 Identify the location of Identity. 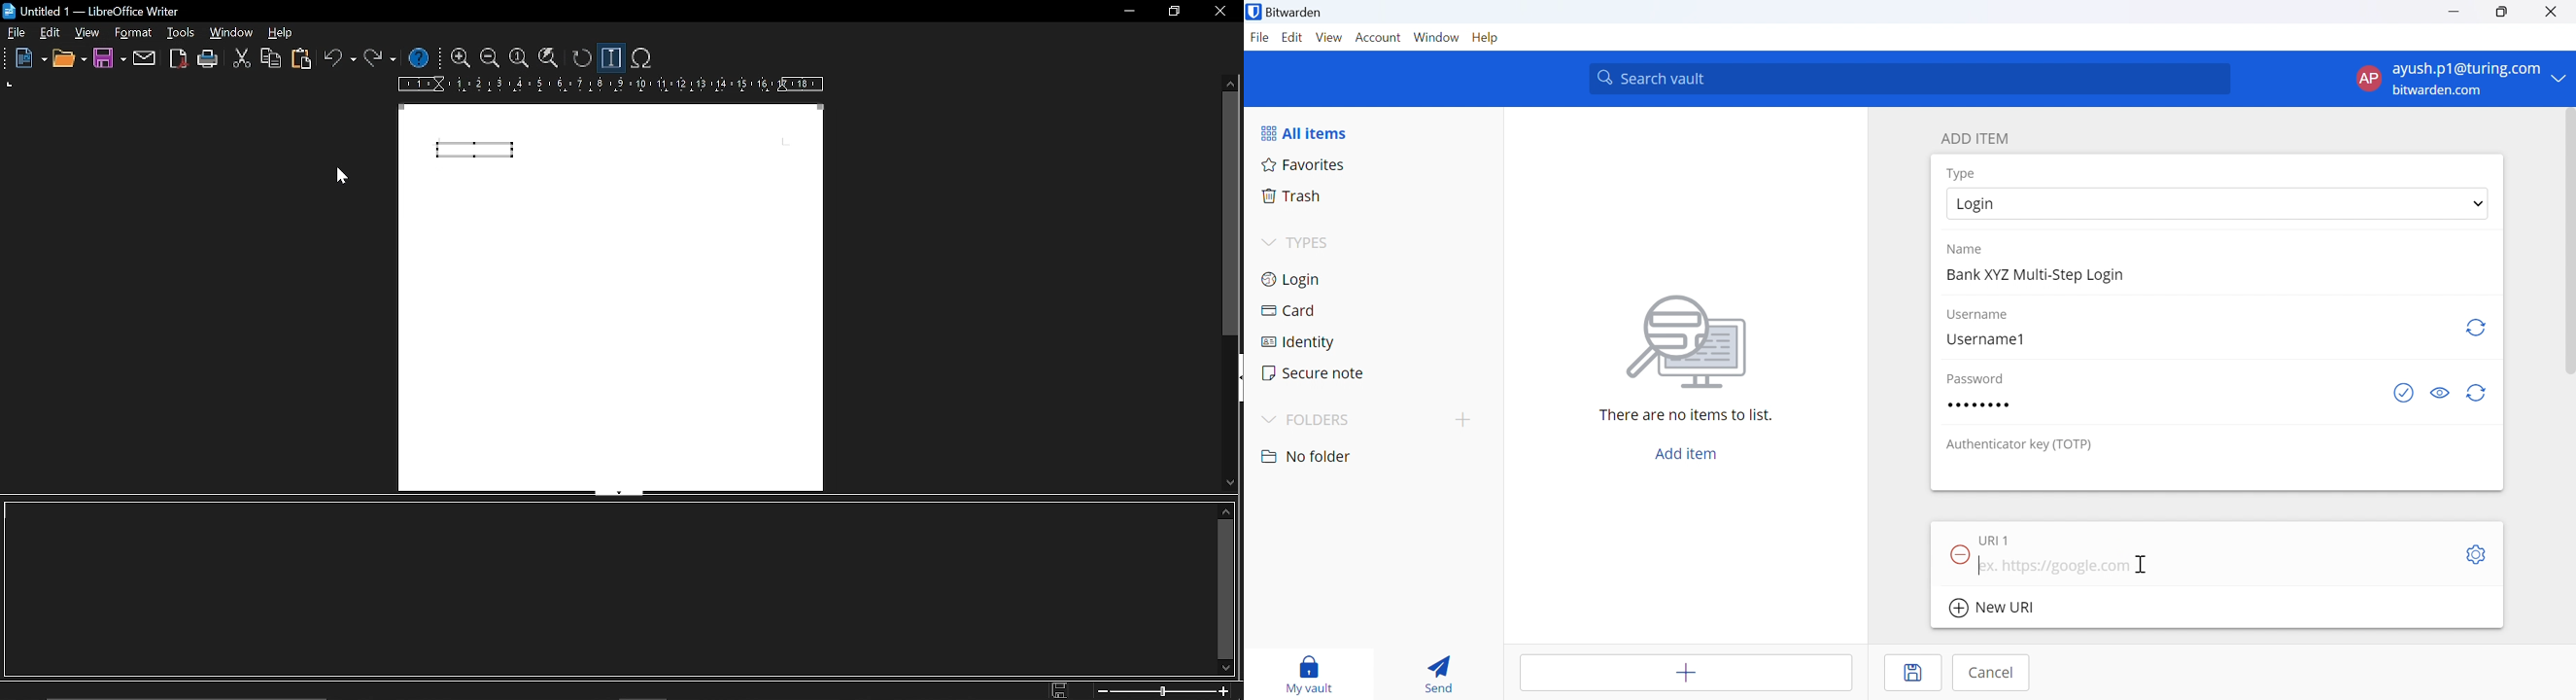
(1299, 342).